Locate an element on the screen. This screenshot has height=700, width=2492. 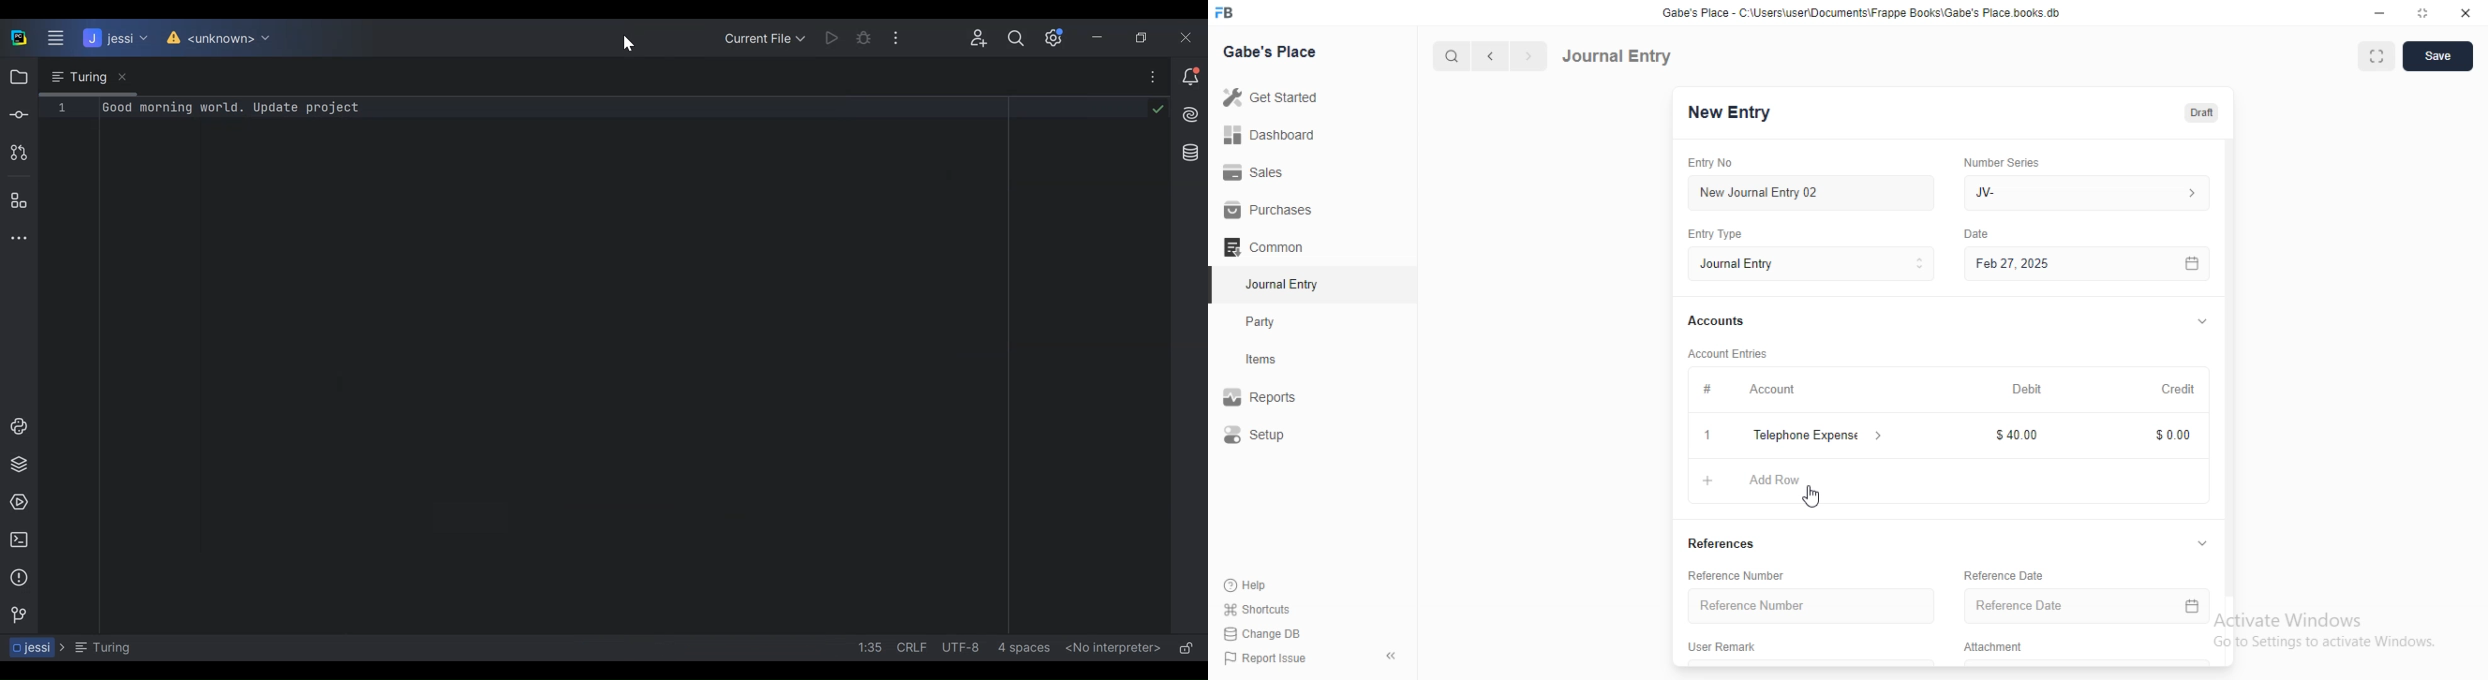
New entry is located at coordinates (1735, 114).